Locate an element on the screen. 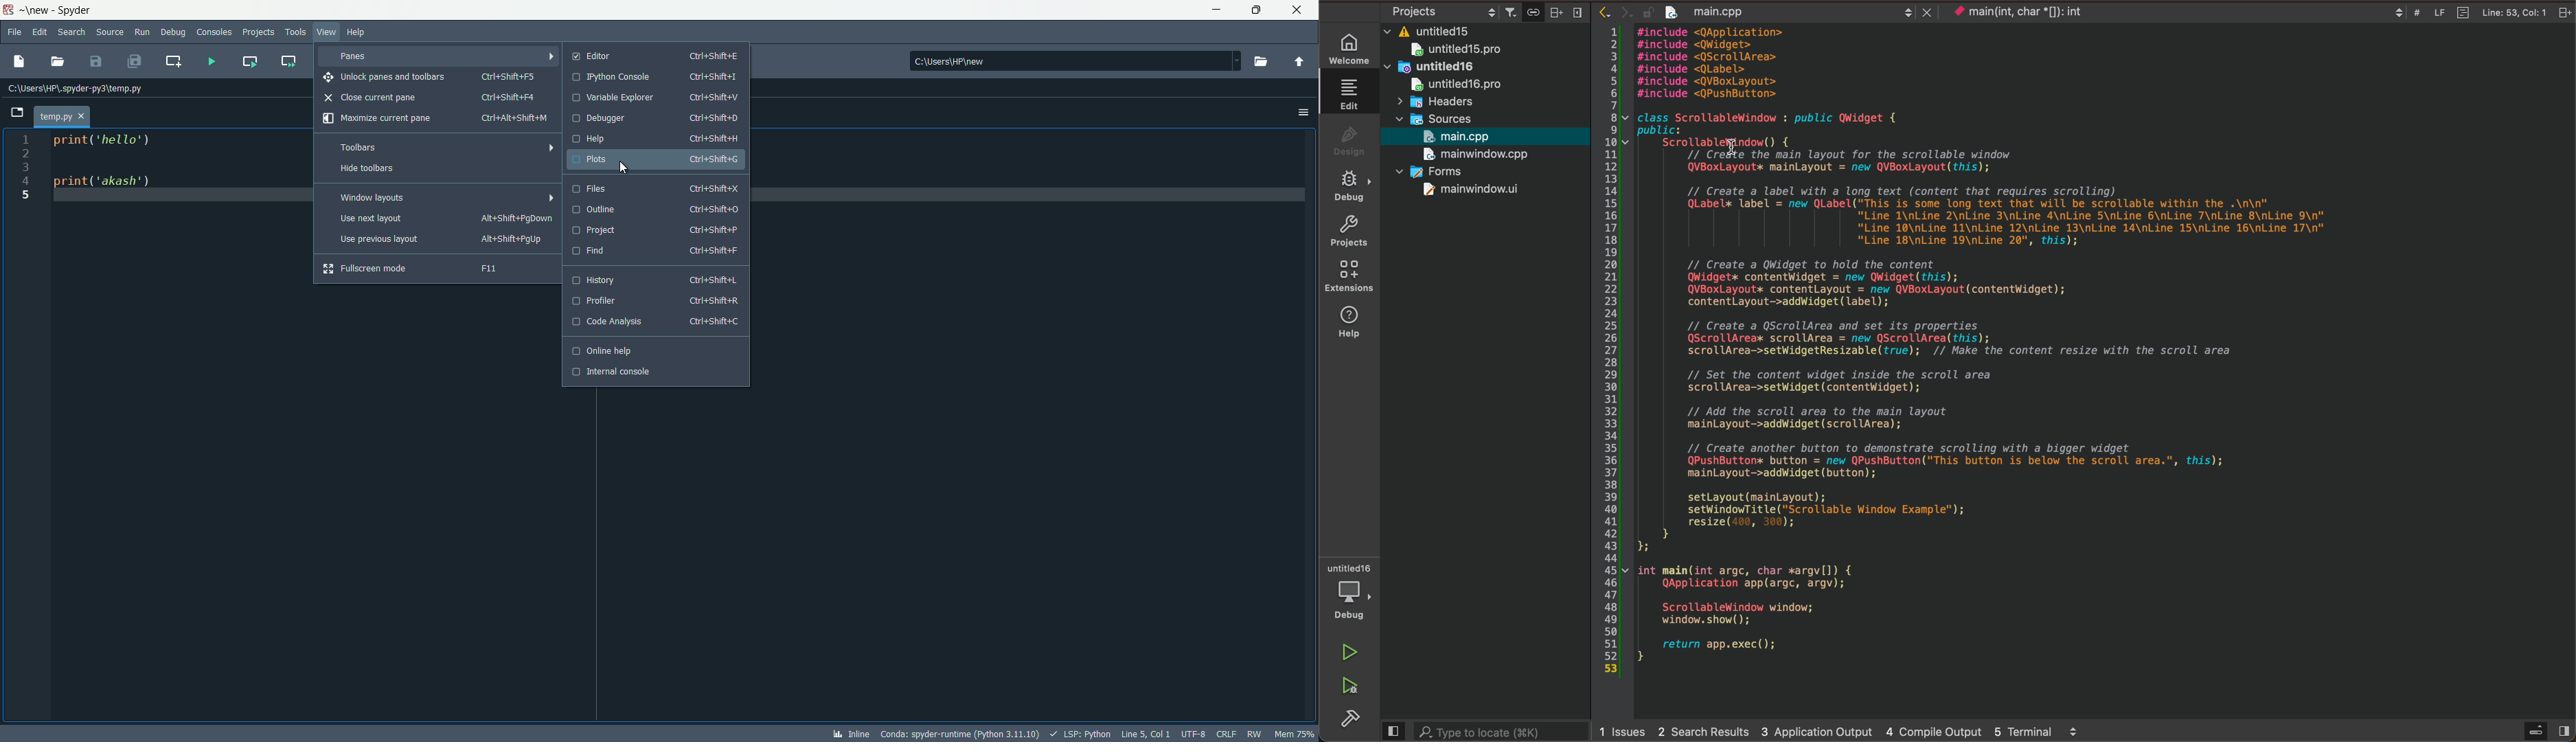  rw is located at coordinates (1254, 734).